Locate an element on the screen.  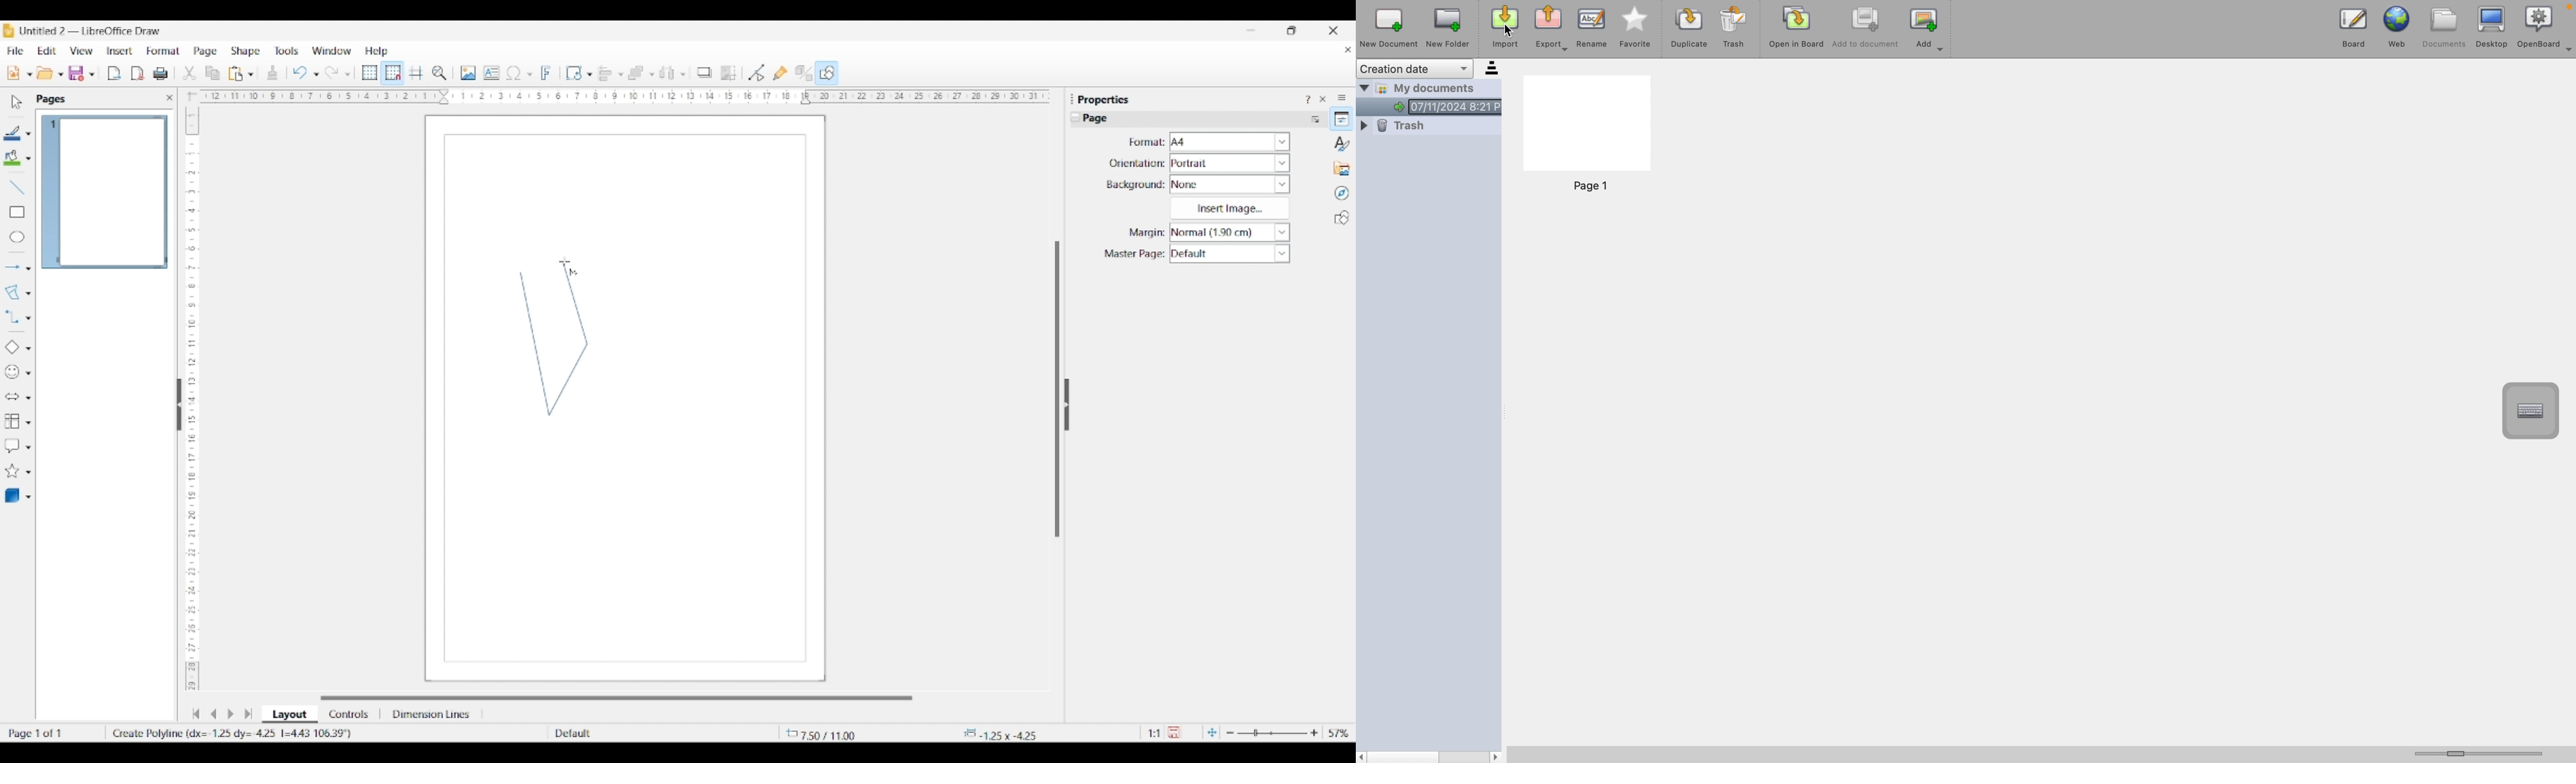
Ellipse is located at coordinates (17, 237).